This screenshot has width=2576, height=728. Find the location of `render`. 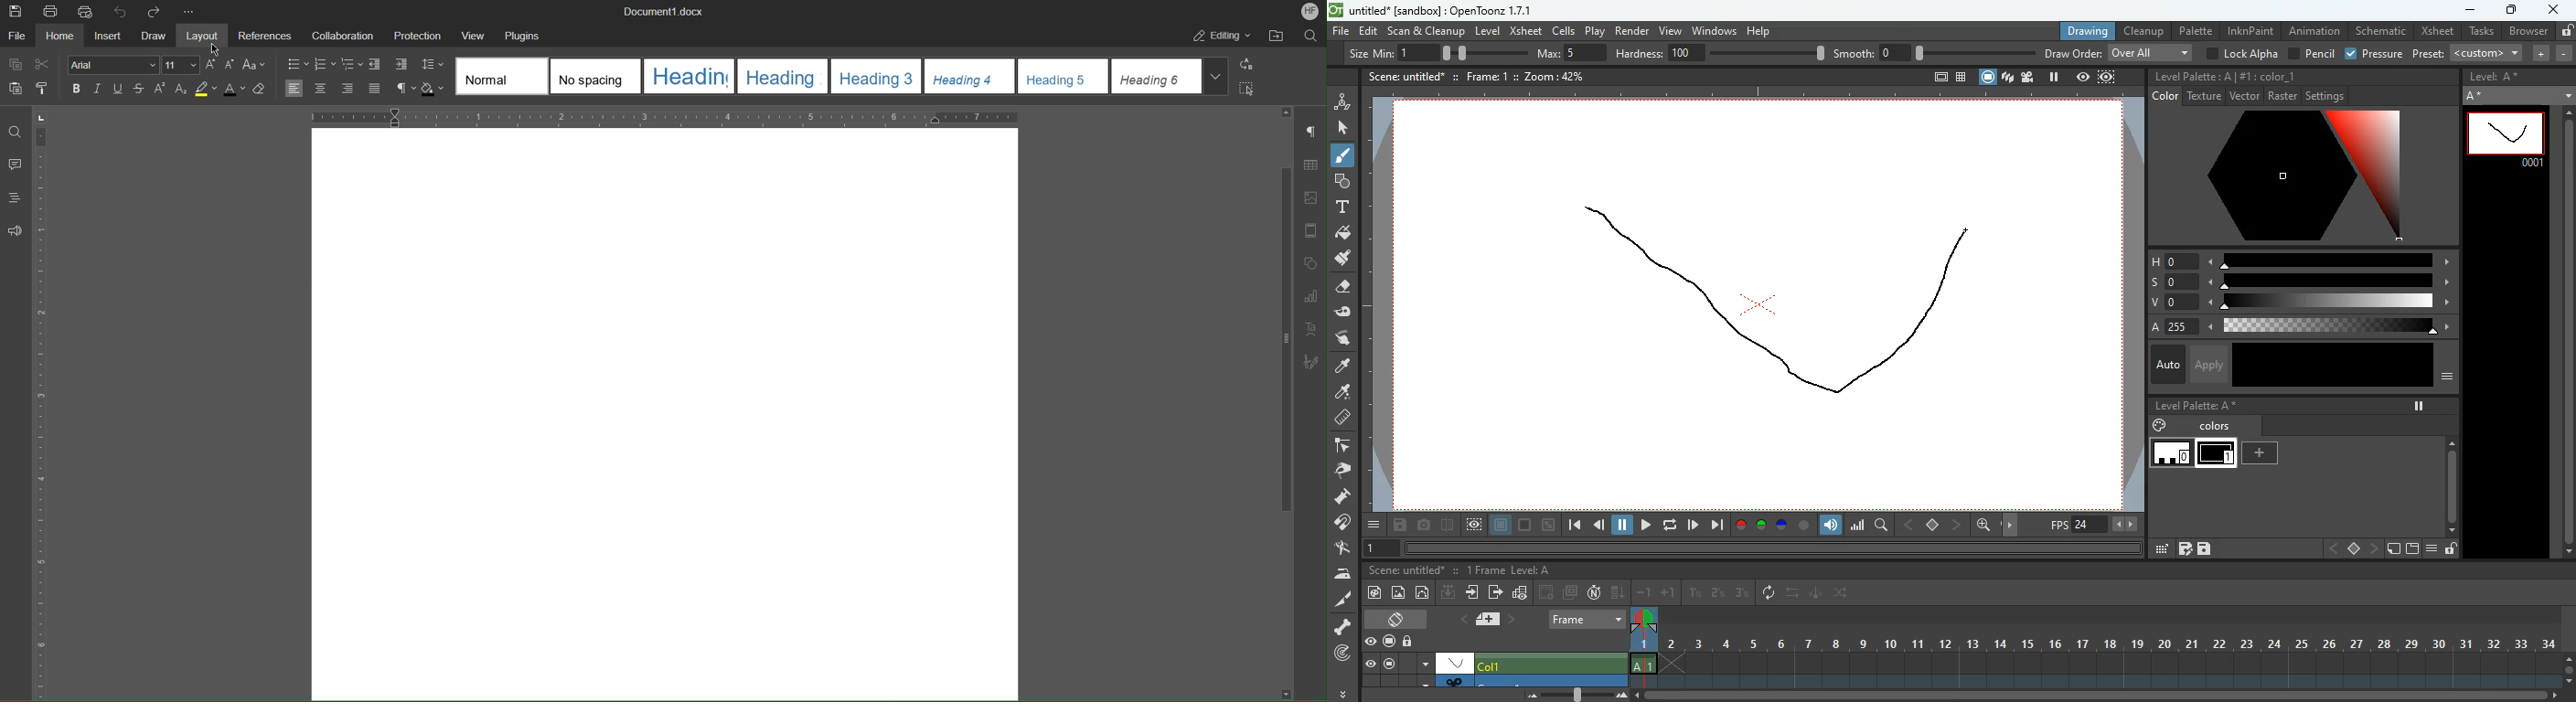

render is located at coordinates (1633, 29).